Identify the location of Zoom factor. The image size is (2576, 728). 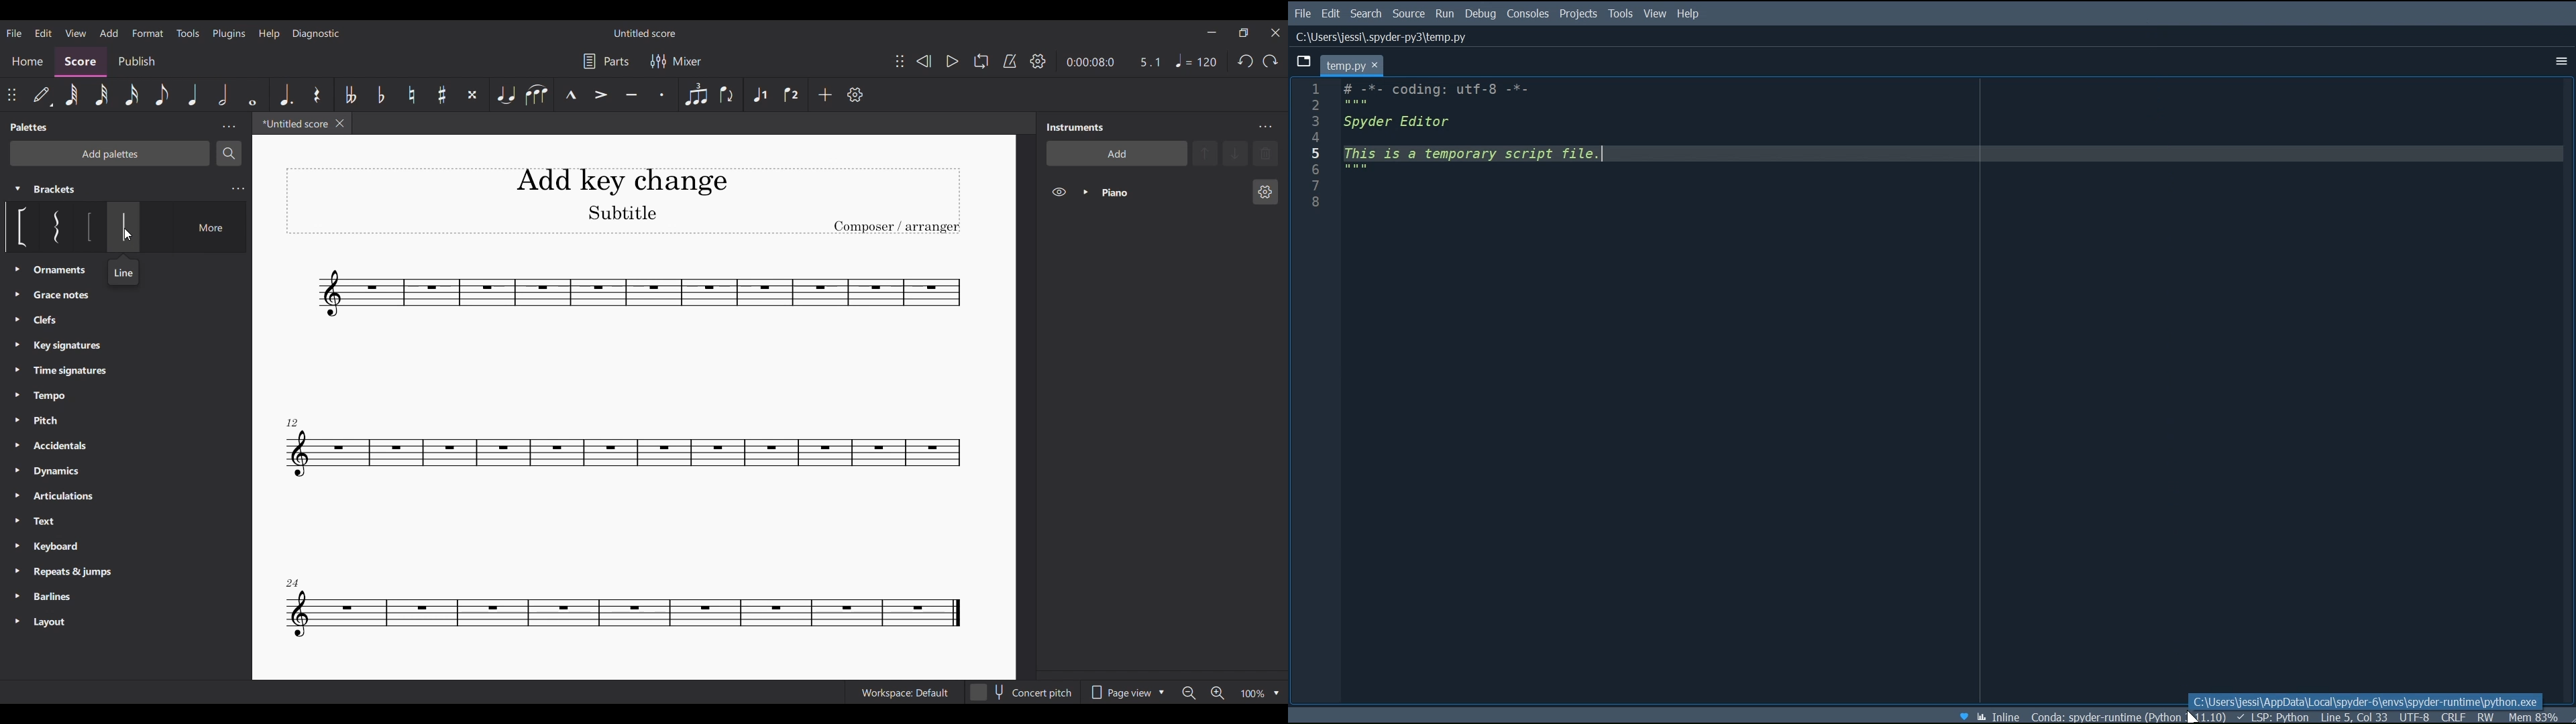
(1254, 695).